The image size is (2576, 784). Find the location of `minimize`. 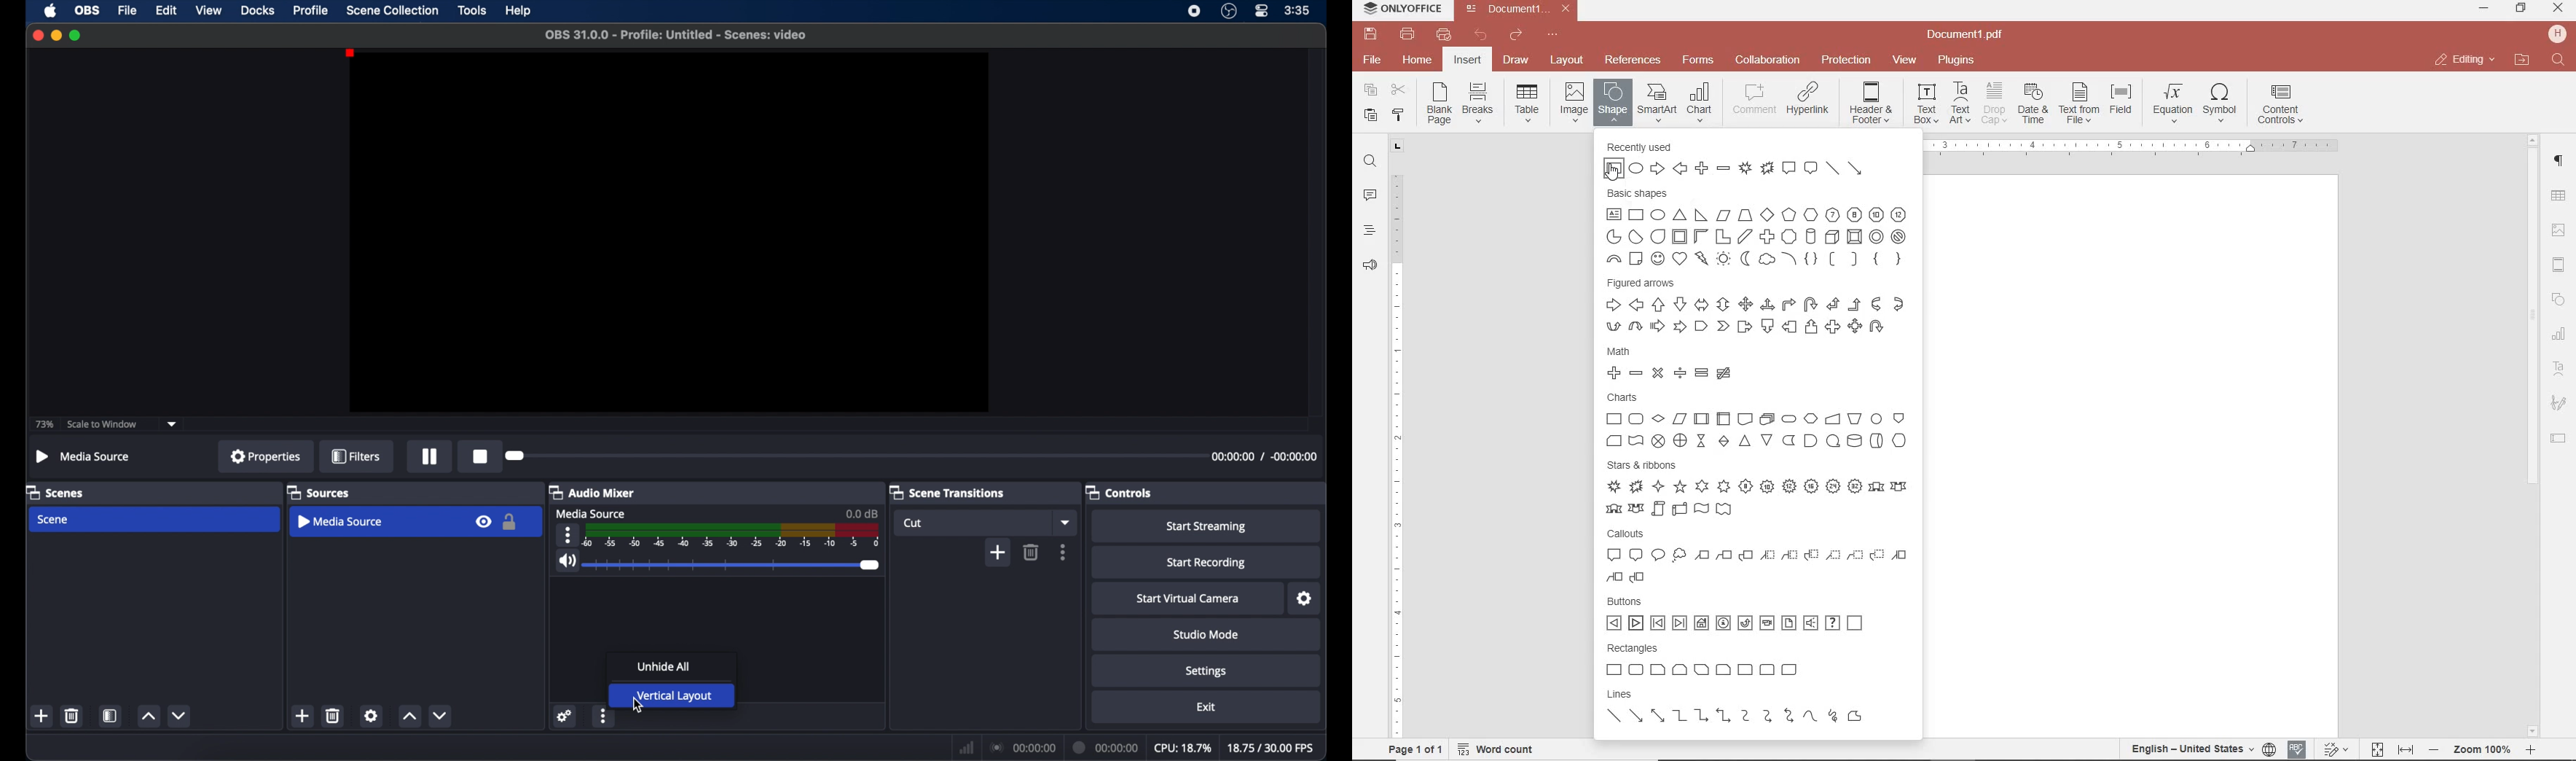

minimize is located at coordinates (56, 36).